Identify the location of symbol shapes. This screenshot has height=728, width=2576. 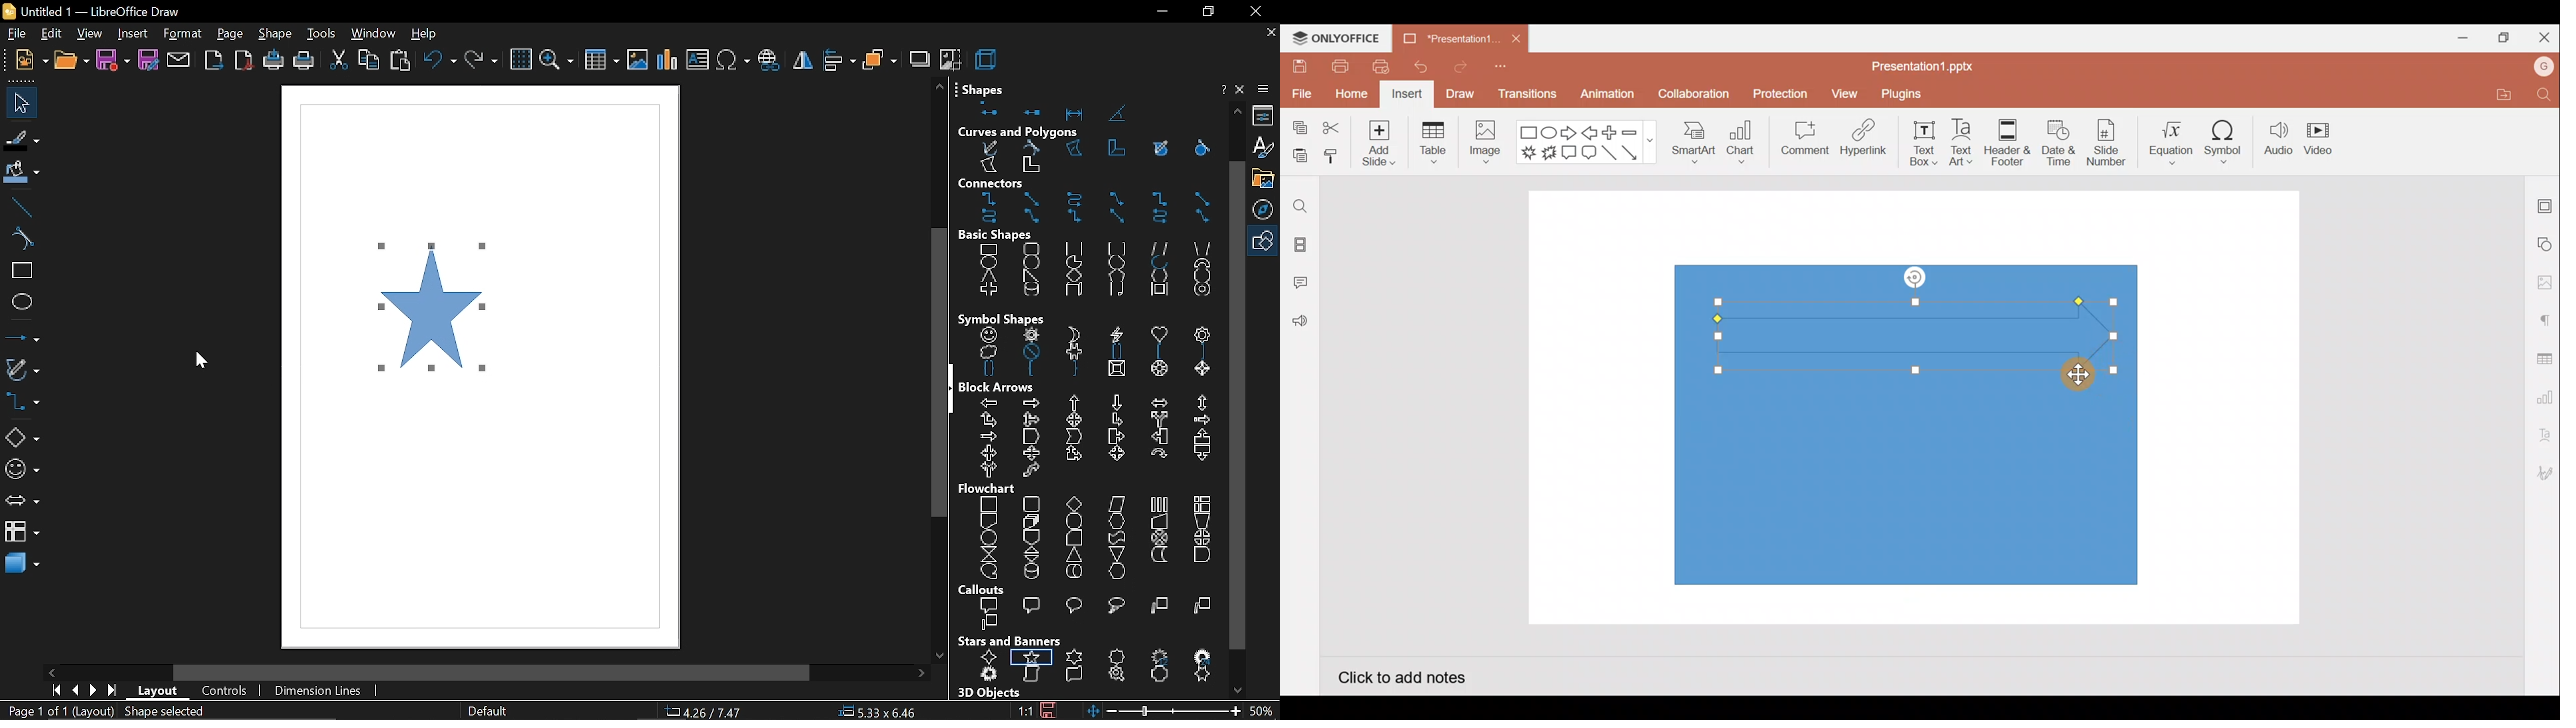
(1090, 353).